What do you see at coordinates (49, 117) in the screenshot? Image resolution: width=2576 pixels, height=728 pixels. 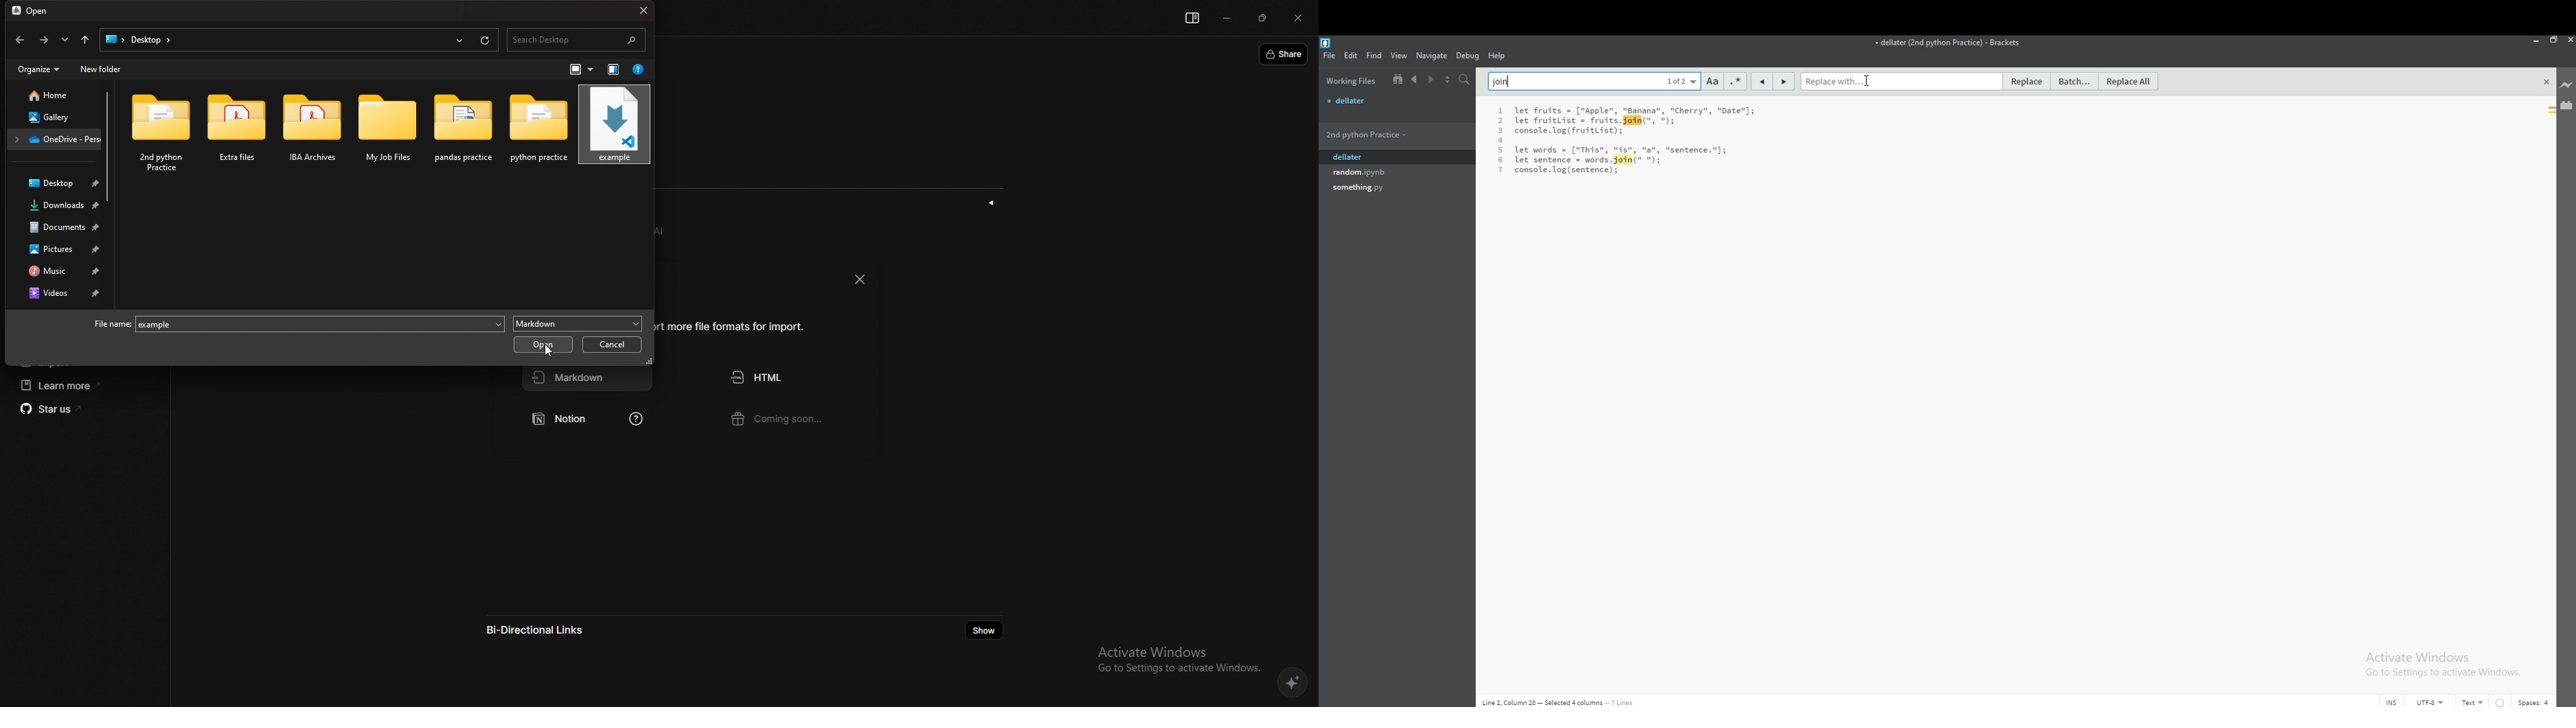 I see `gallery` at bounding box center [49, 117].